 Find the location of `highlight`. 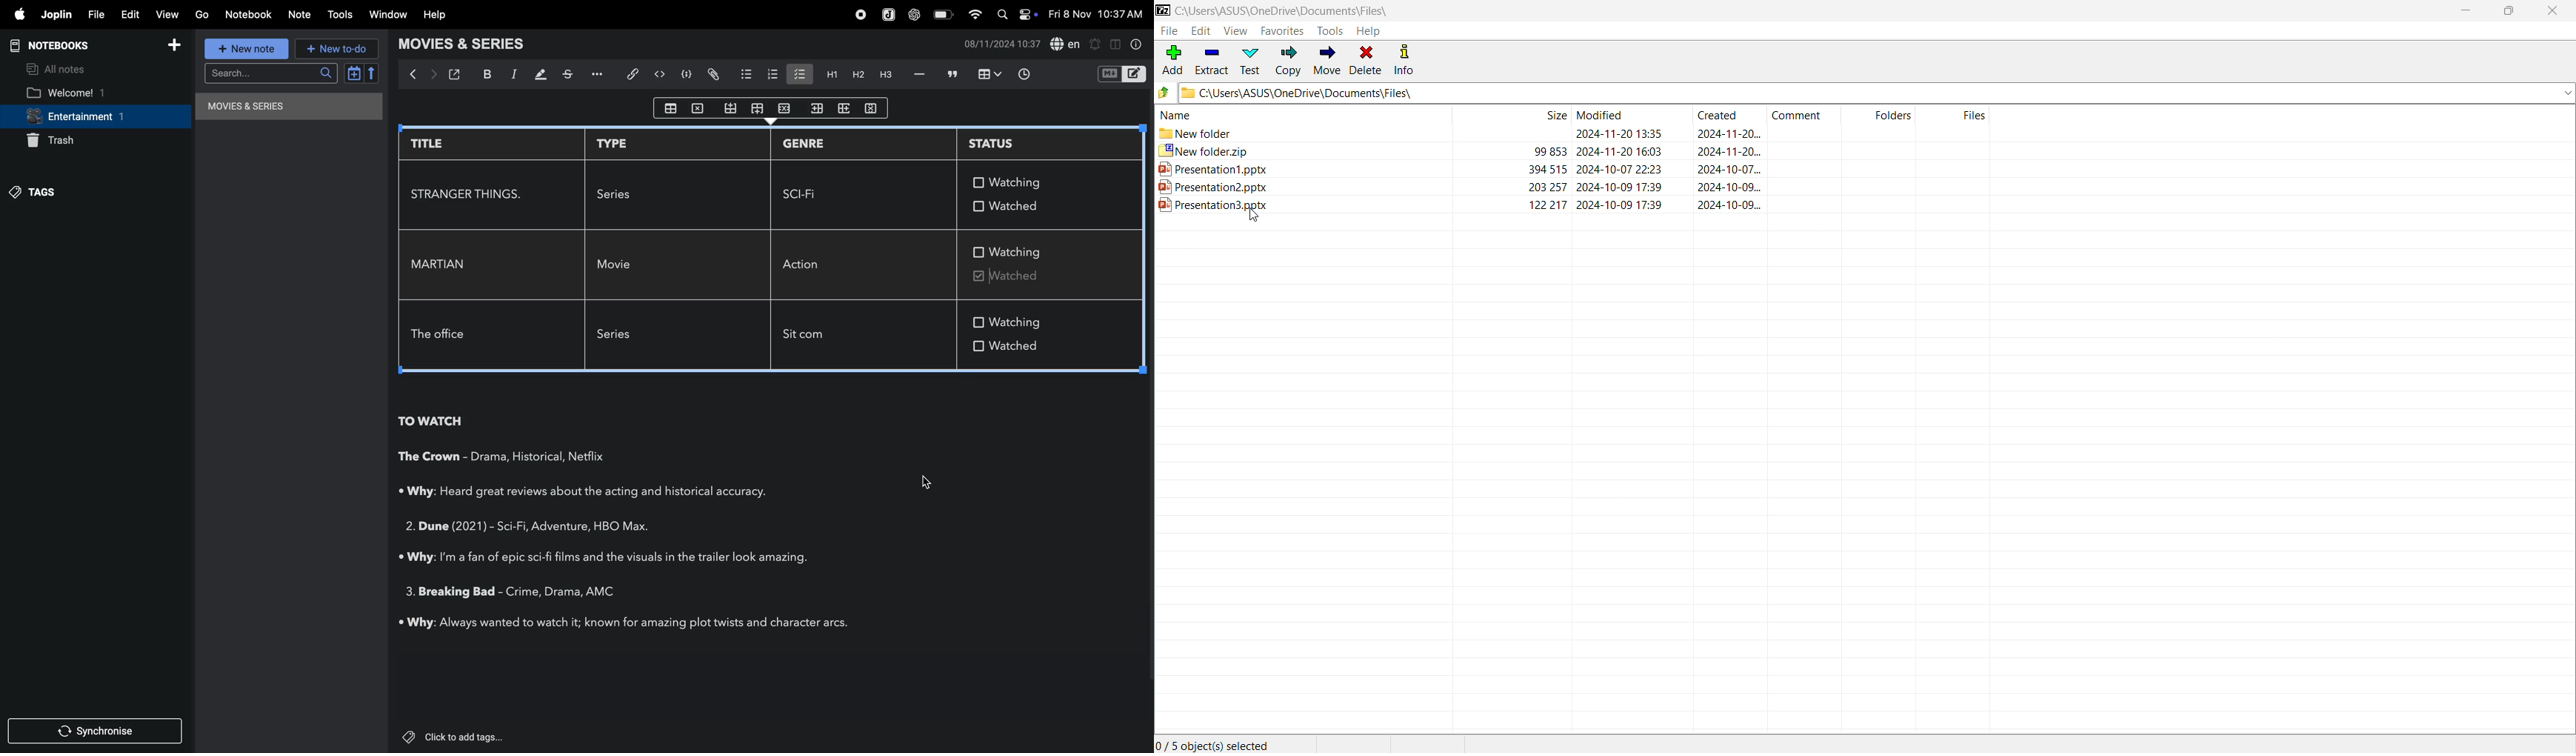

highlight is located at coordinates (541, 74).